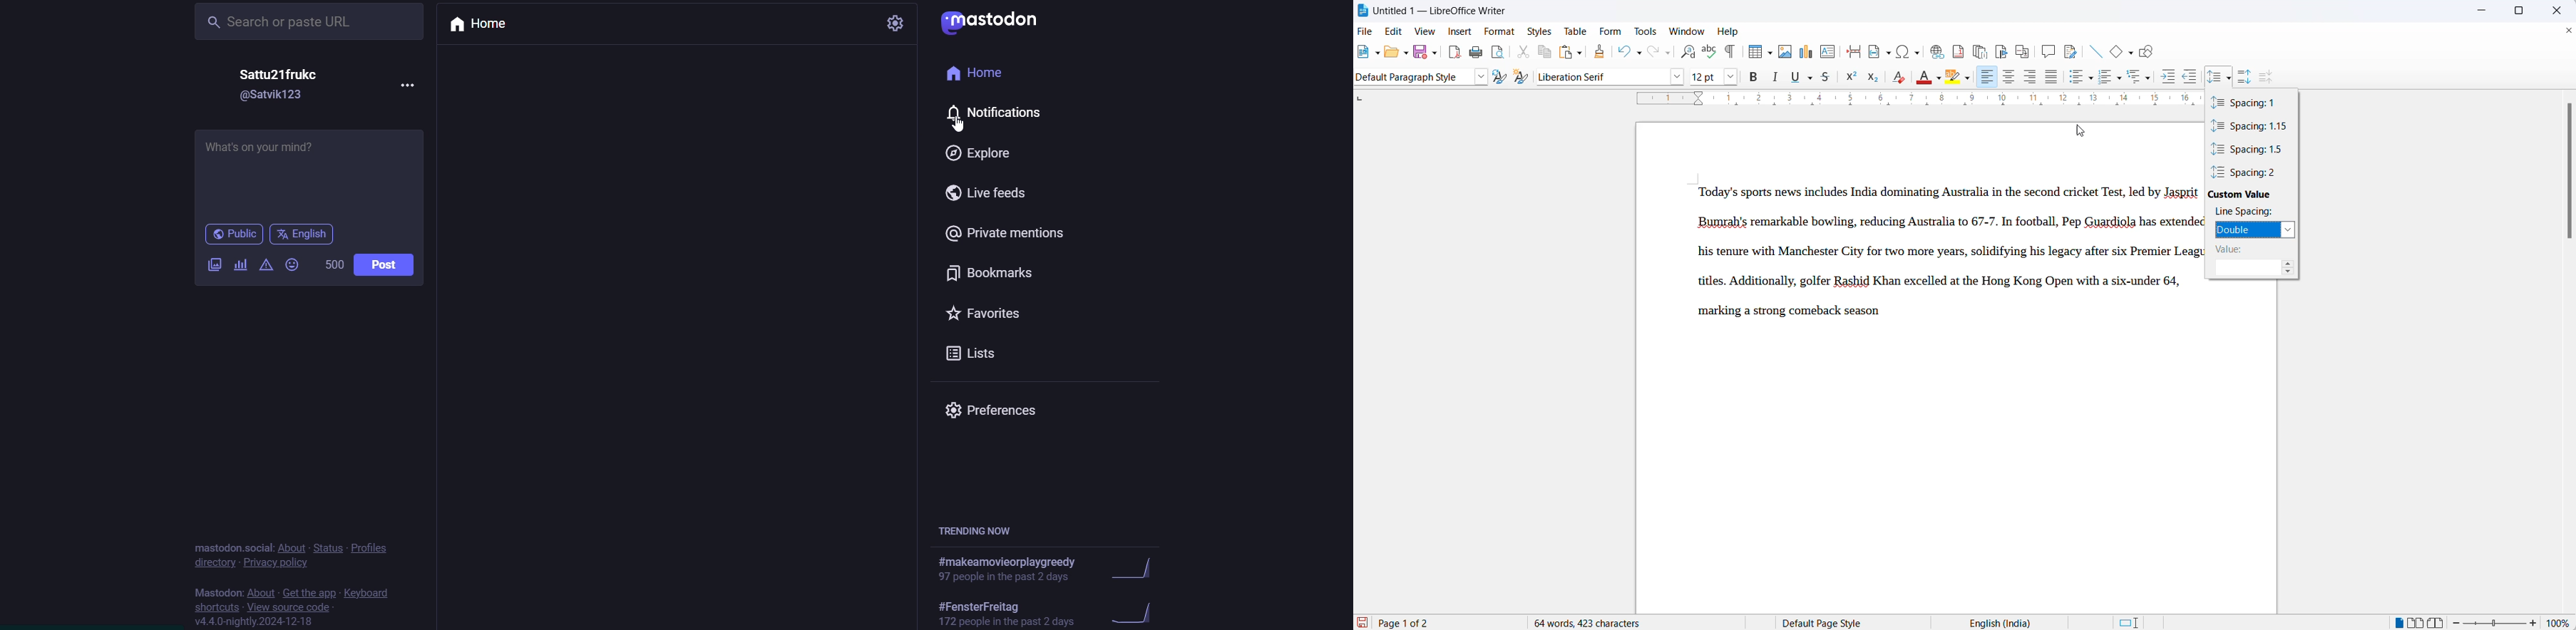 This screenshot has height=644, width=2576. Describe the element at coordinates (1612, 75) in the screenshot. I see `liberation serif` at that location.